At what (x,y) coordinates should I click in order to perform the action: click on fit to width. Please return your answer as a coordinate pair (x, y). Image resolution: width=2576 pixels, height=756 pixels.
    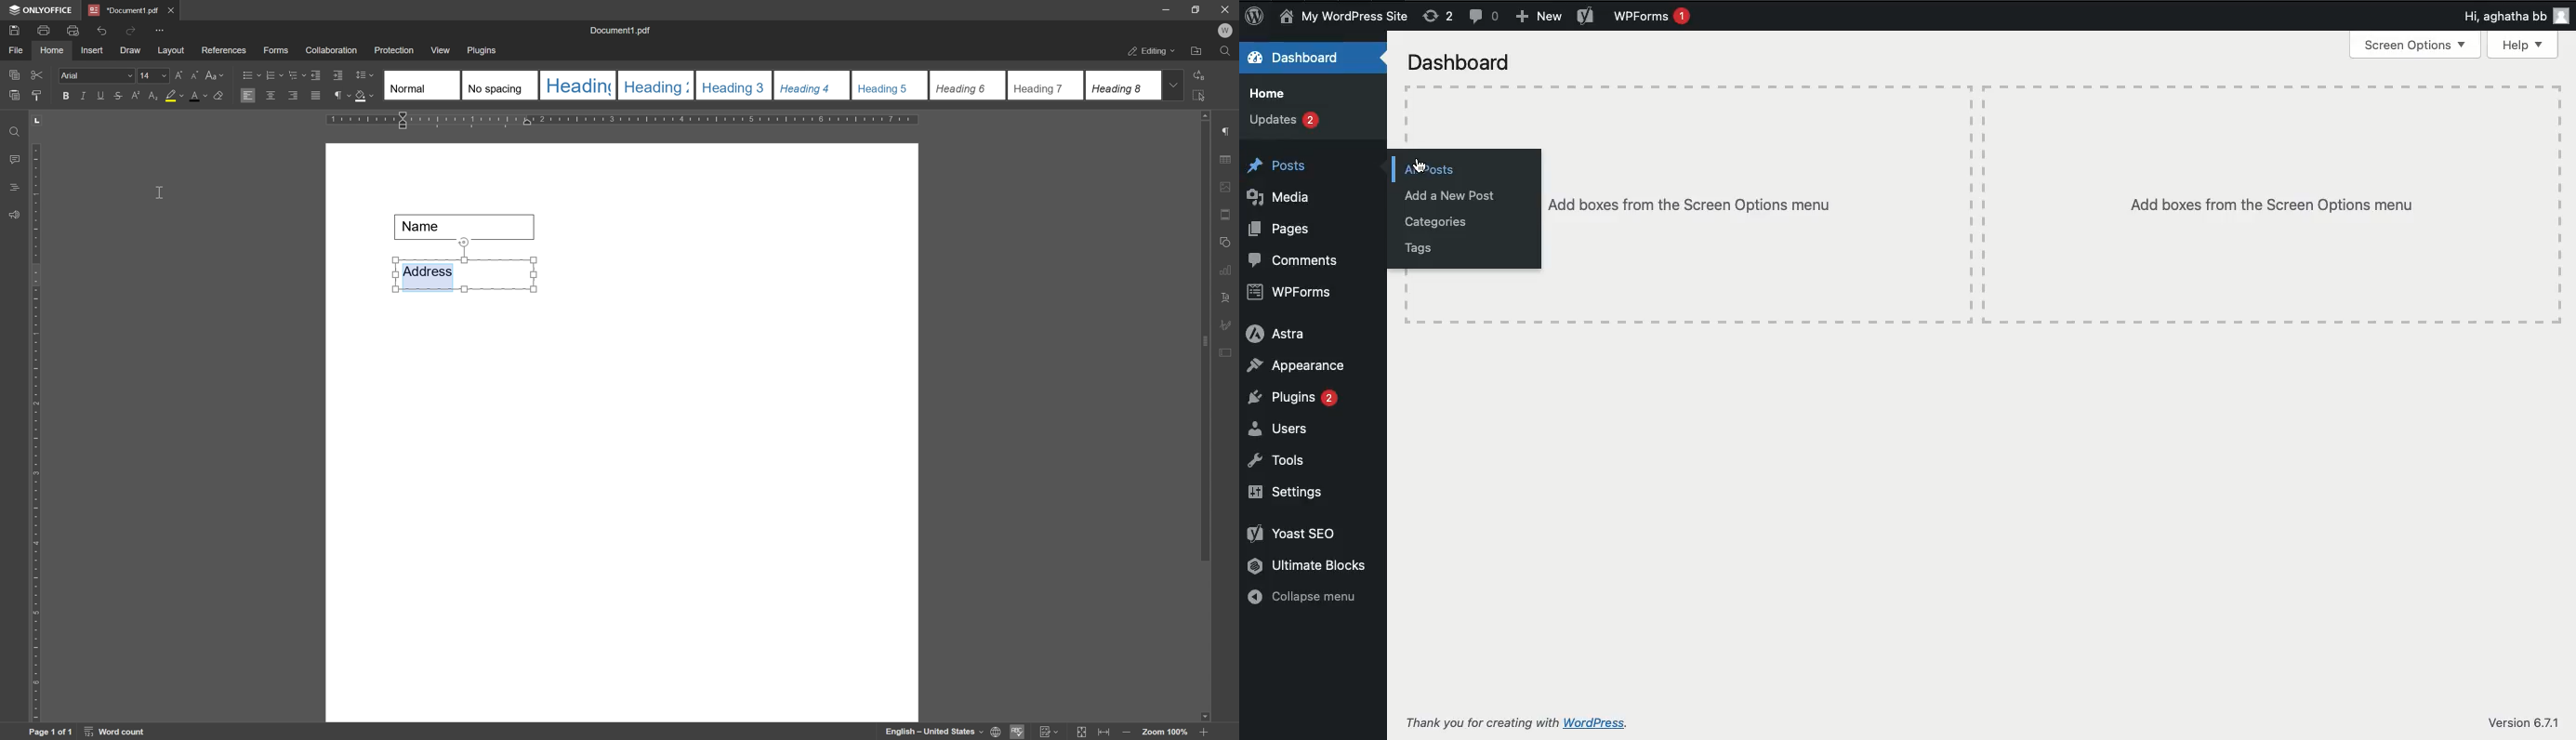
    Looking at the image, I should click on (1107, 733).